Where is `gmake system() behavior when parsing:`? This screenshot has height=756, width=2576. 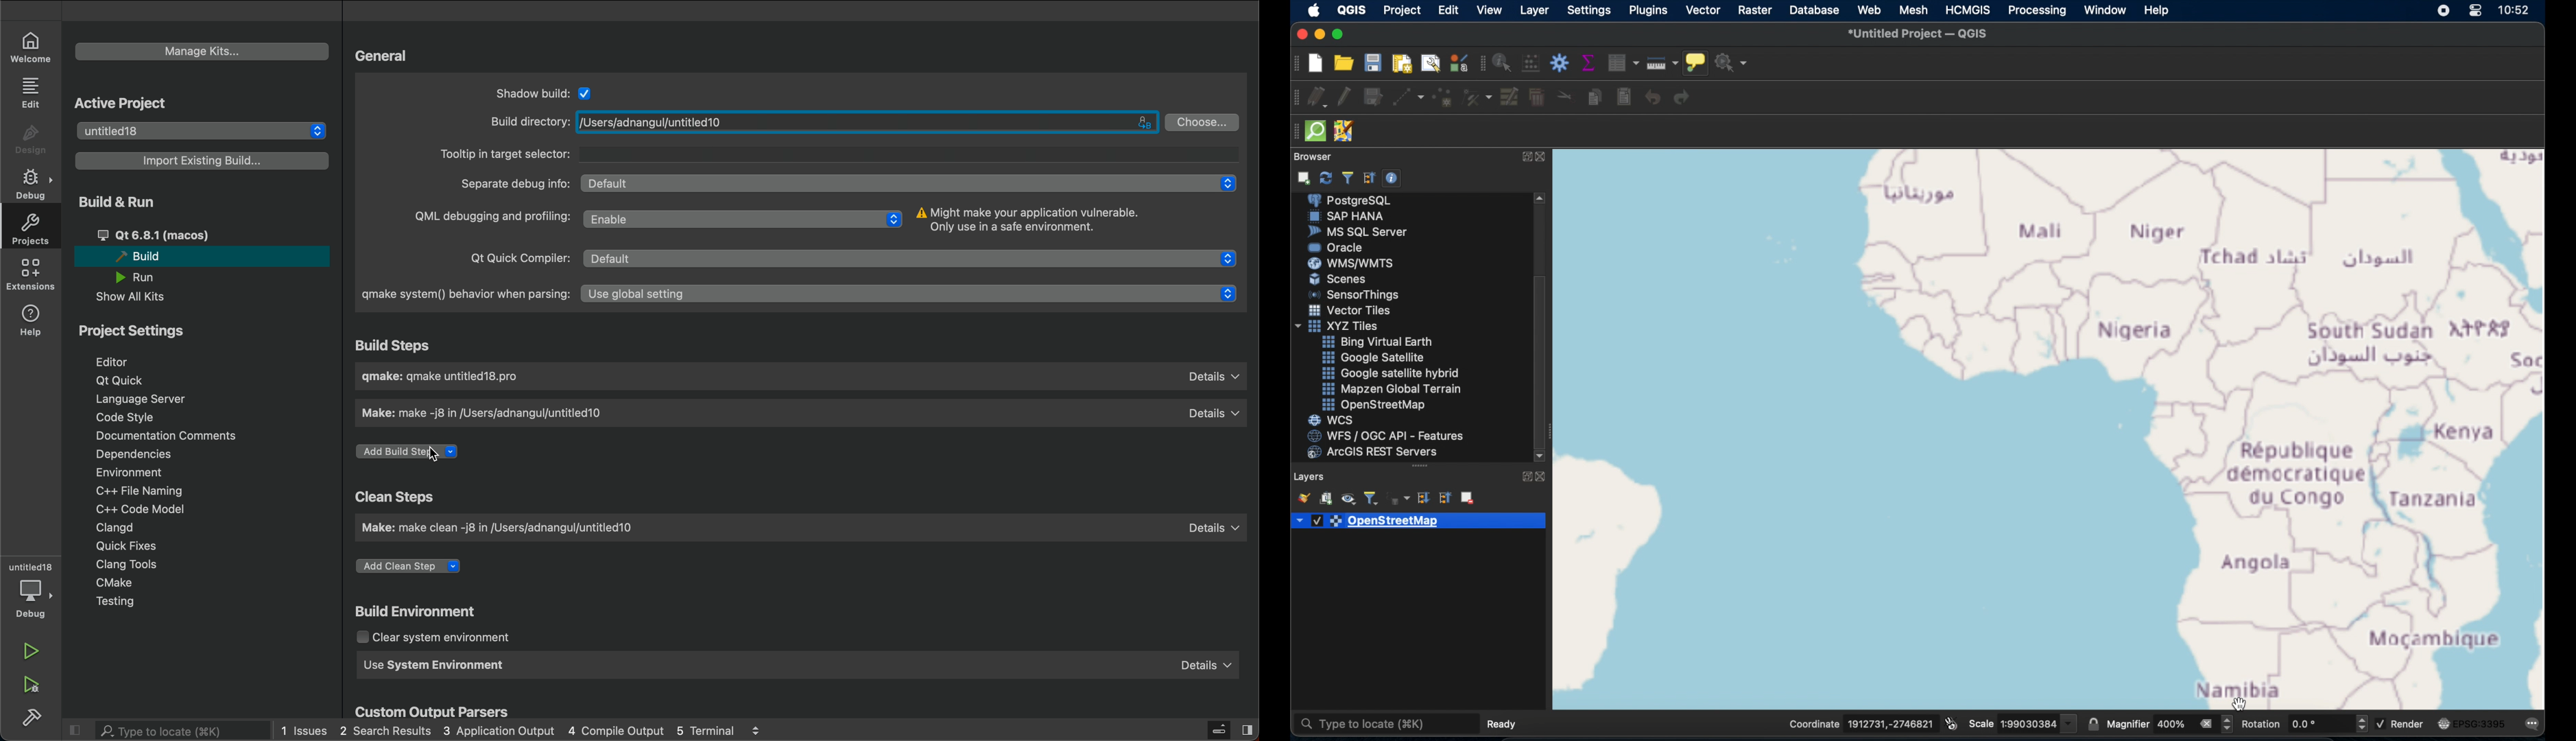 gmake system() behavior when parsing: is located at coordinates (463, 295).